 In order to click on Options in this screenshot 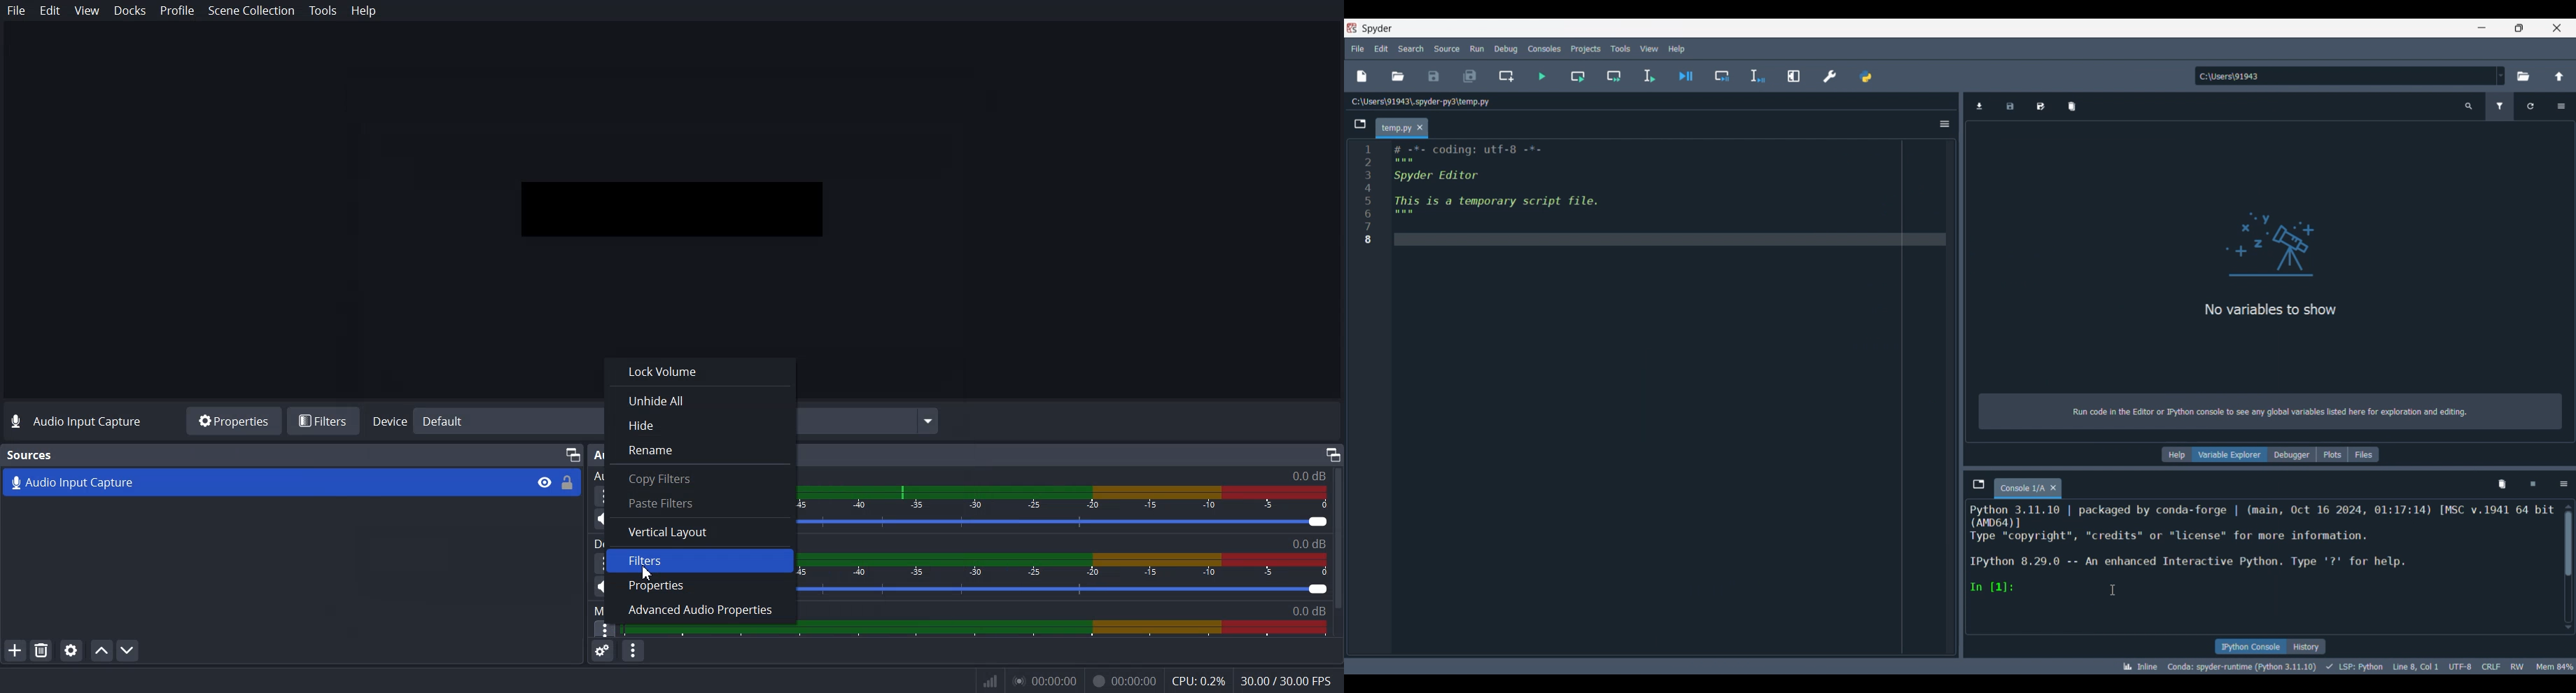, I will do `click(1945, 124)`.